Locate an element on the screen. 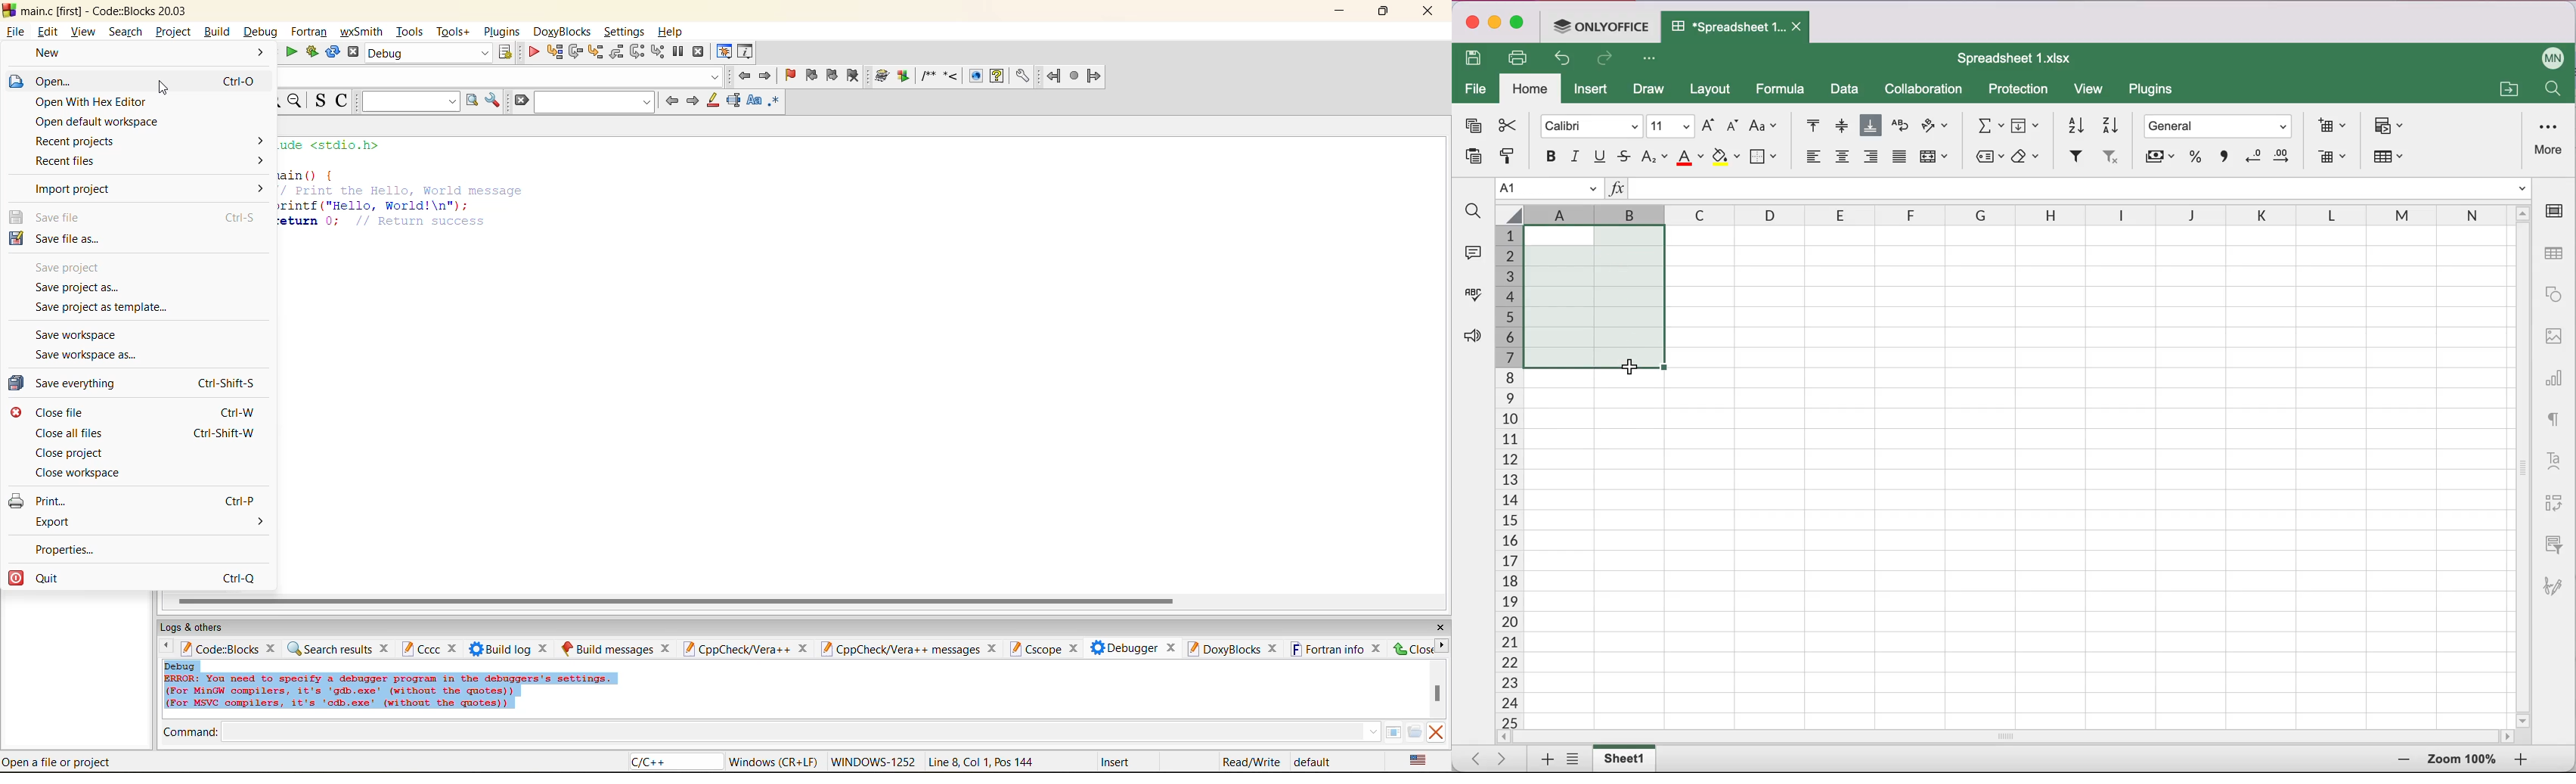 This screenshot has height=784, width=2576. number of cells is located at coordinates (1507, 478).